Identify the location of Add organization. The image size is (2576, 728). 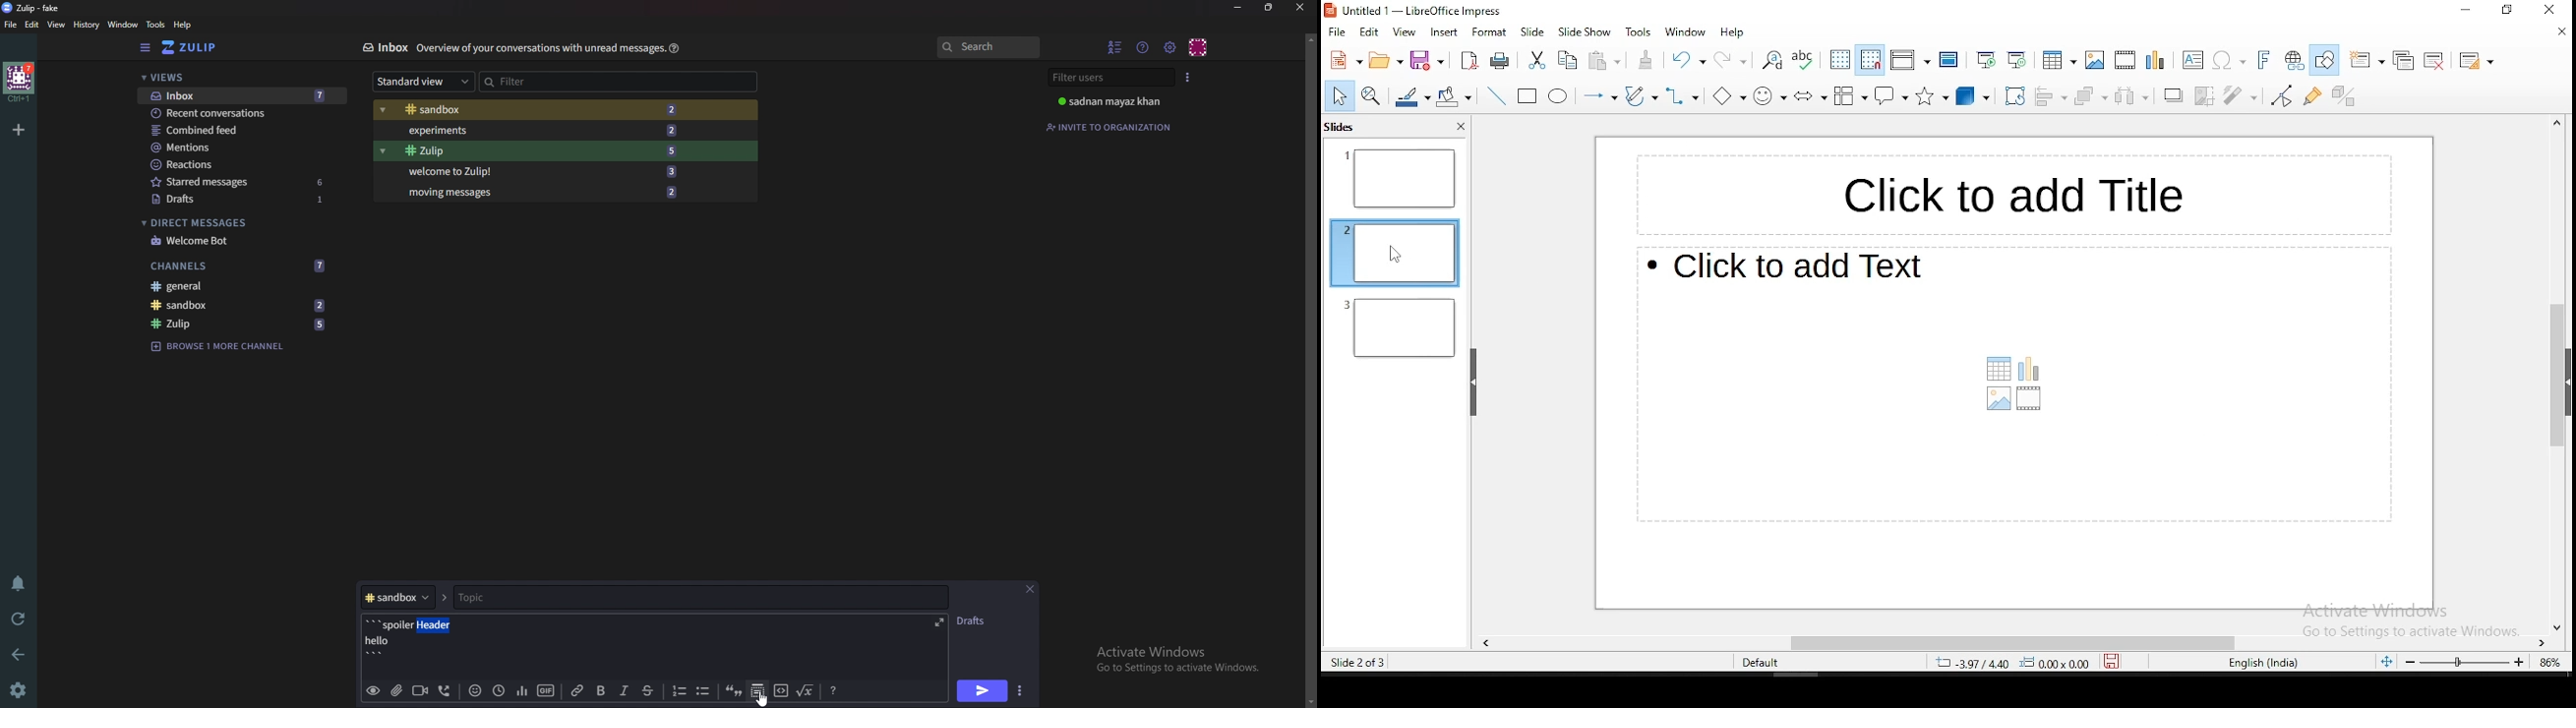
(18, 129).